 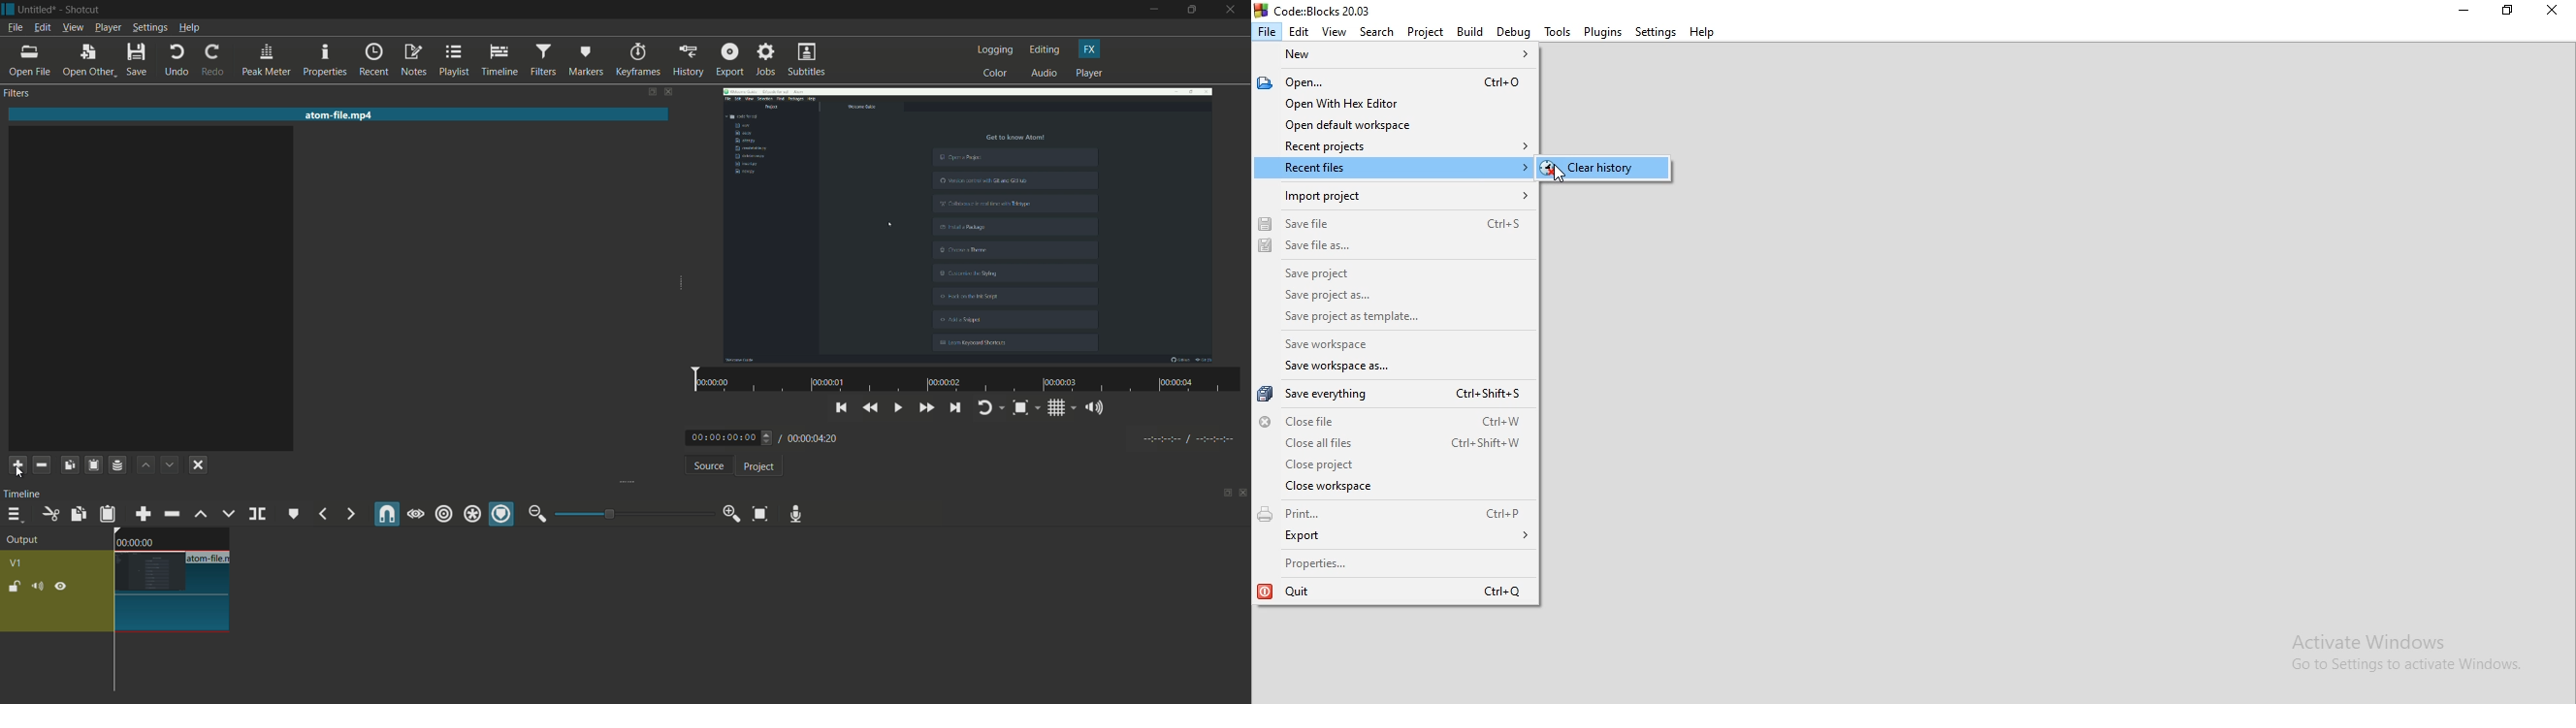 I want to click on Edit , so click(x=1301, y=30).